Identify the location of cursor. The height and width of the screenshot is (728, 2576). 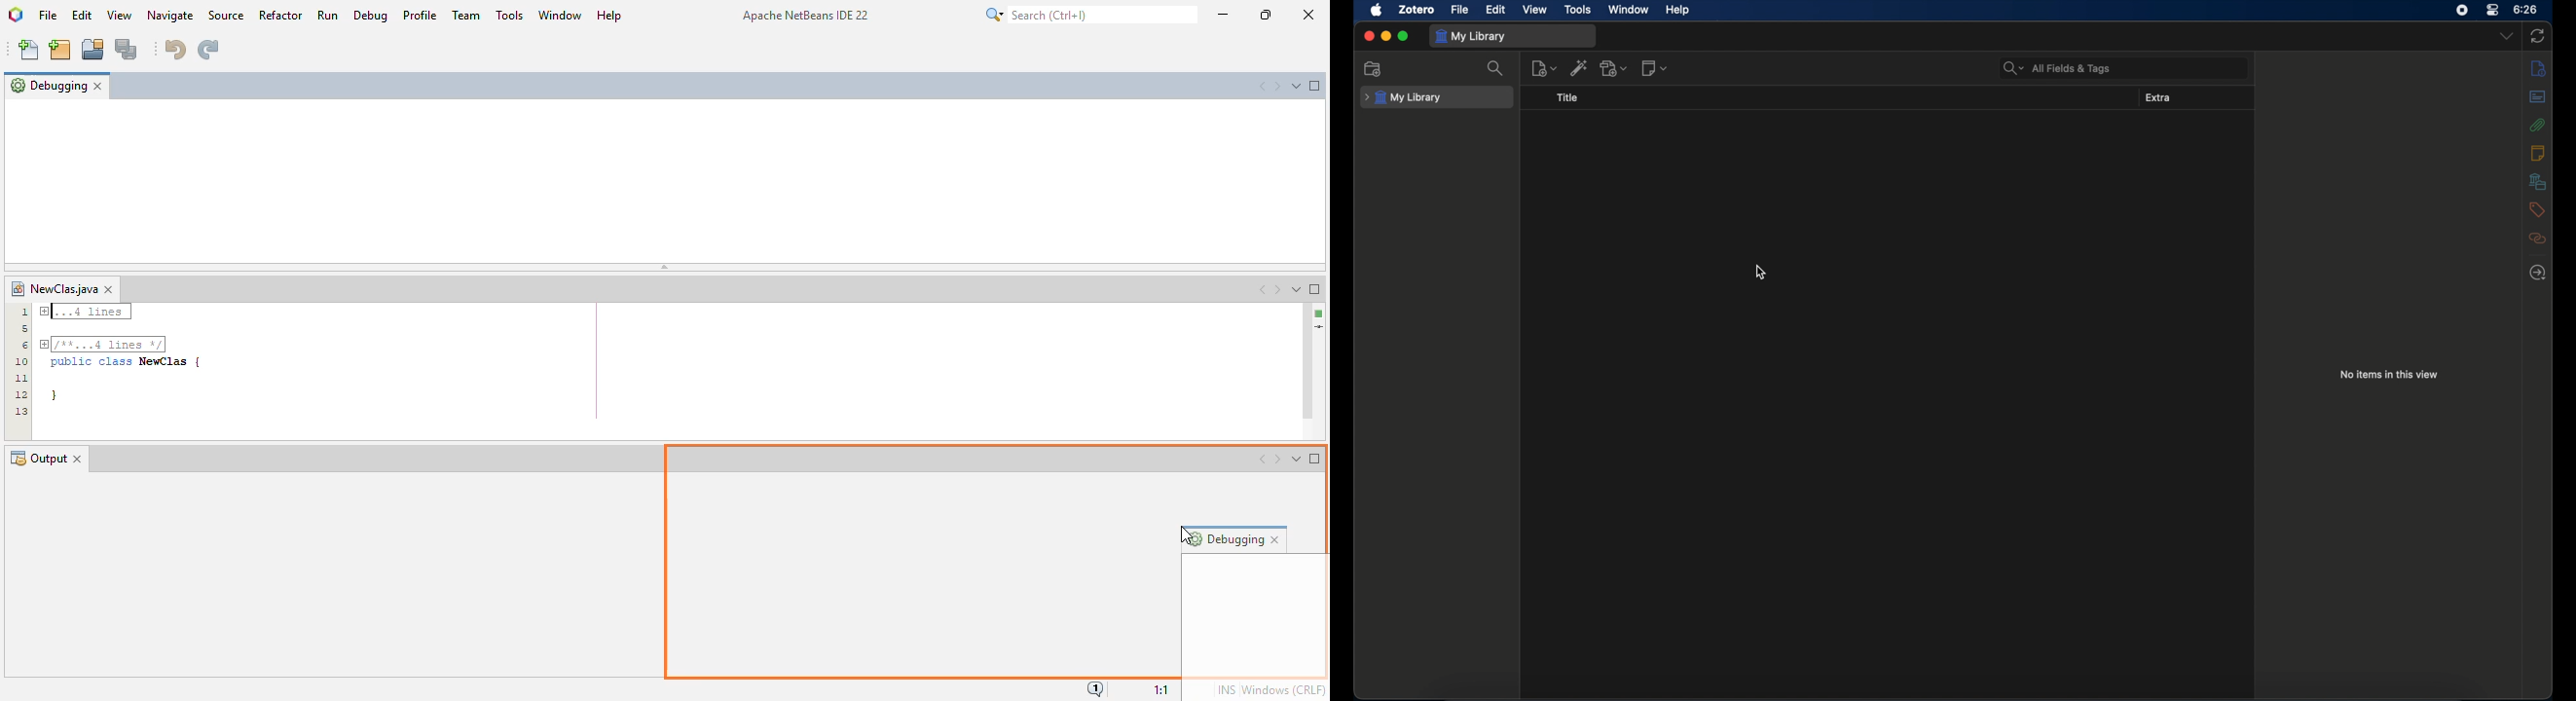
(1760, 271).